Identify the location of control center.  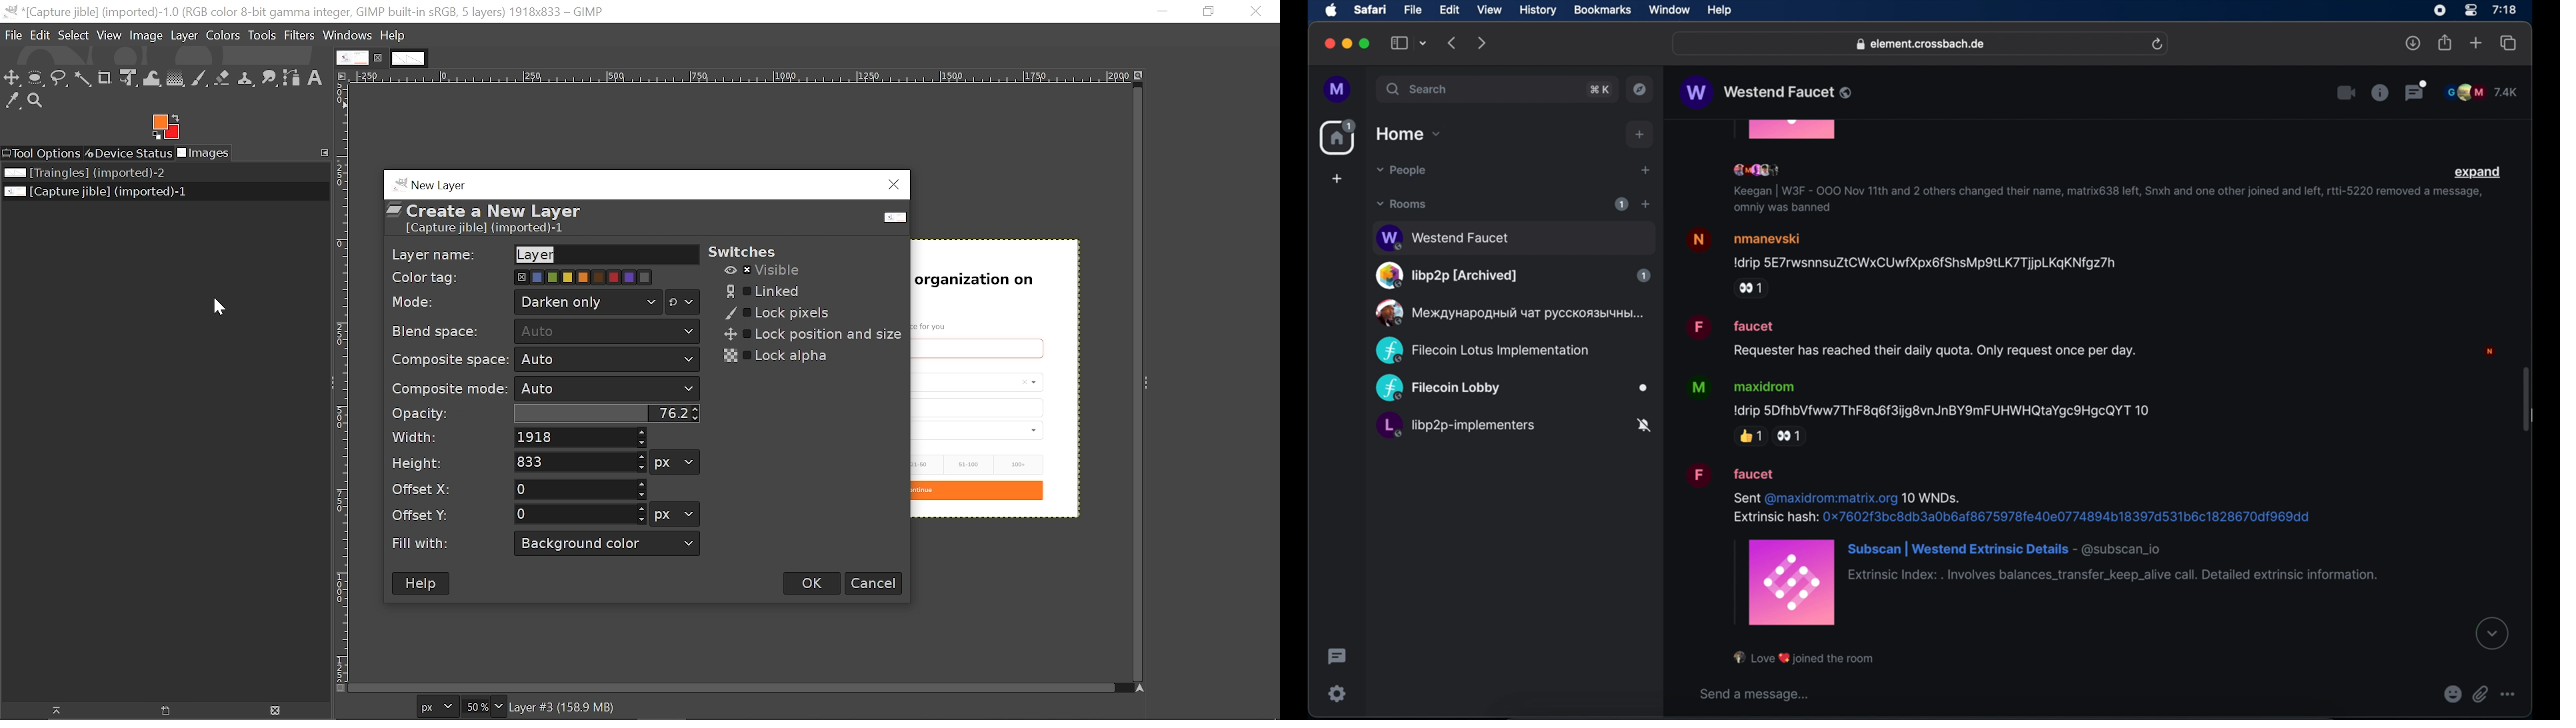
(2469, 11).